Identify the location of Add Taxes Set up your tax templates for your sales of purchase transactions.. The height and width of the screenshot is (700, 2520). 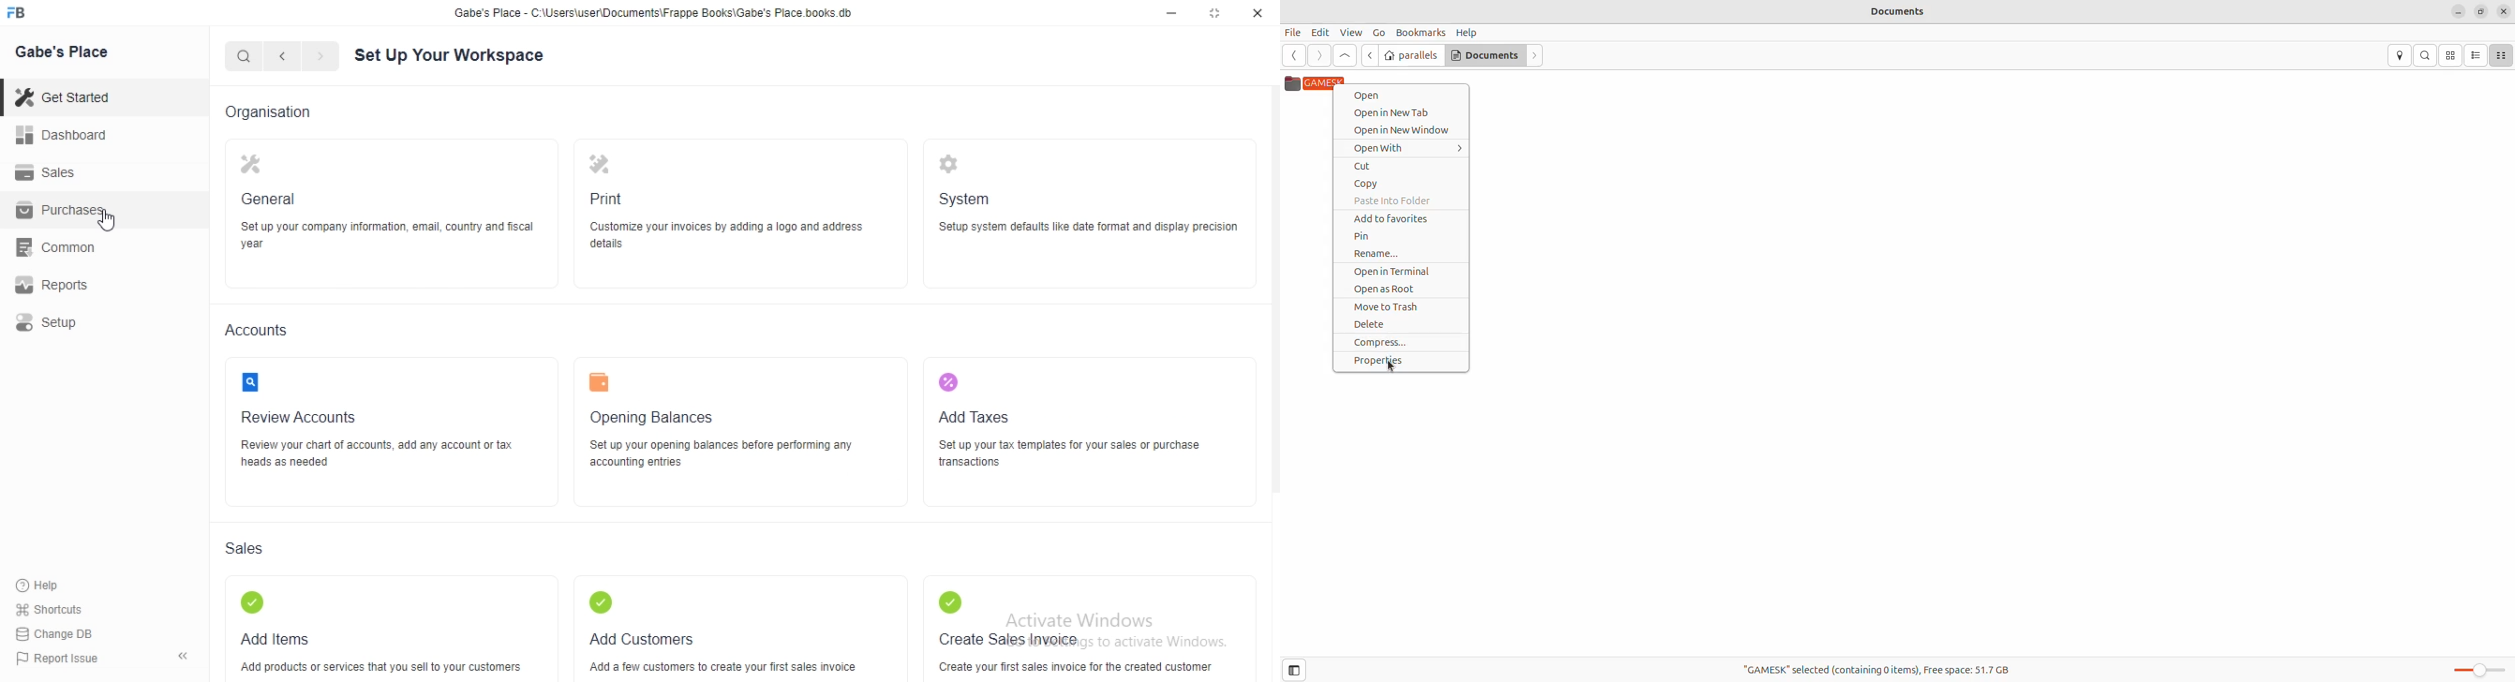
(1070, 438).